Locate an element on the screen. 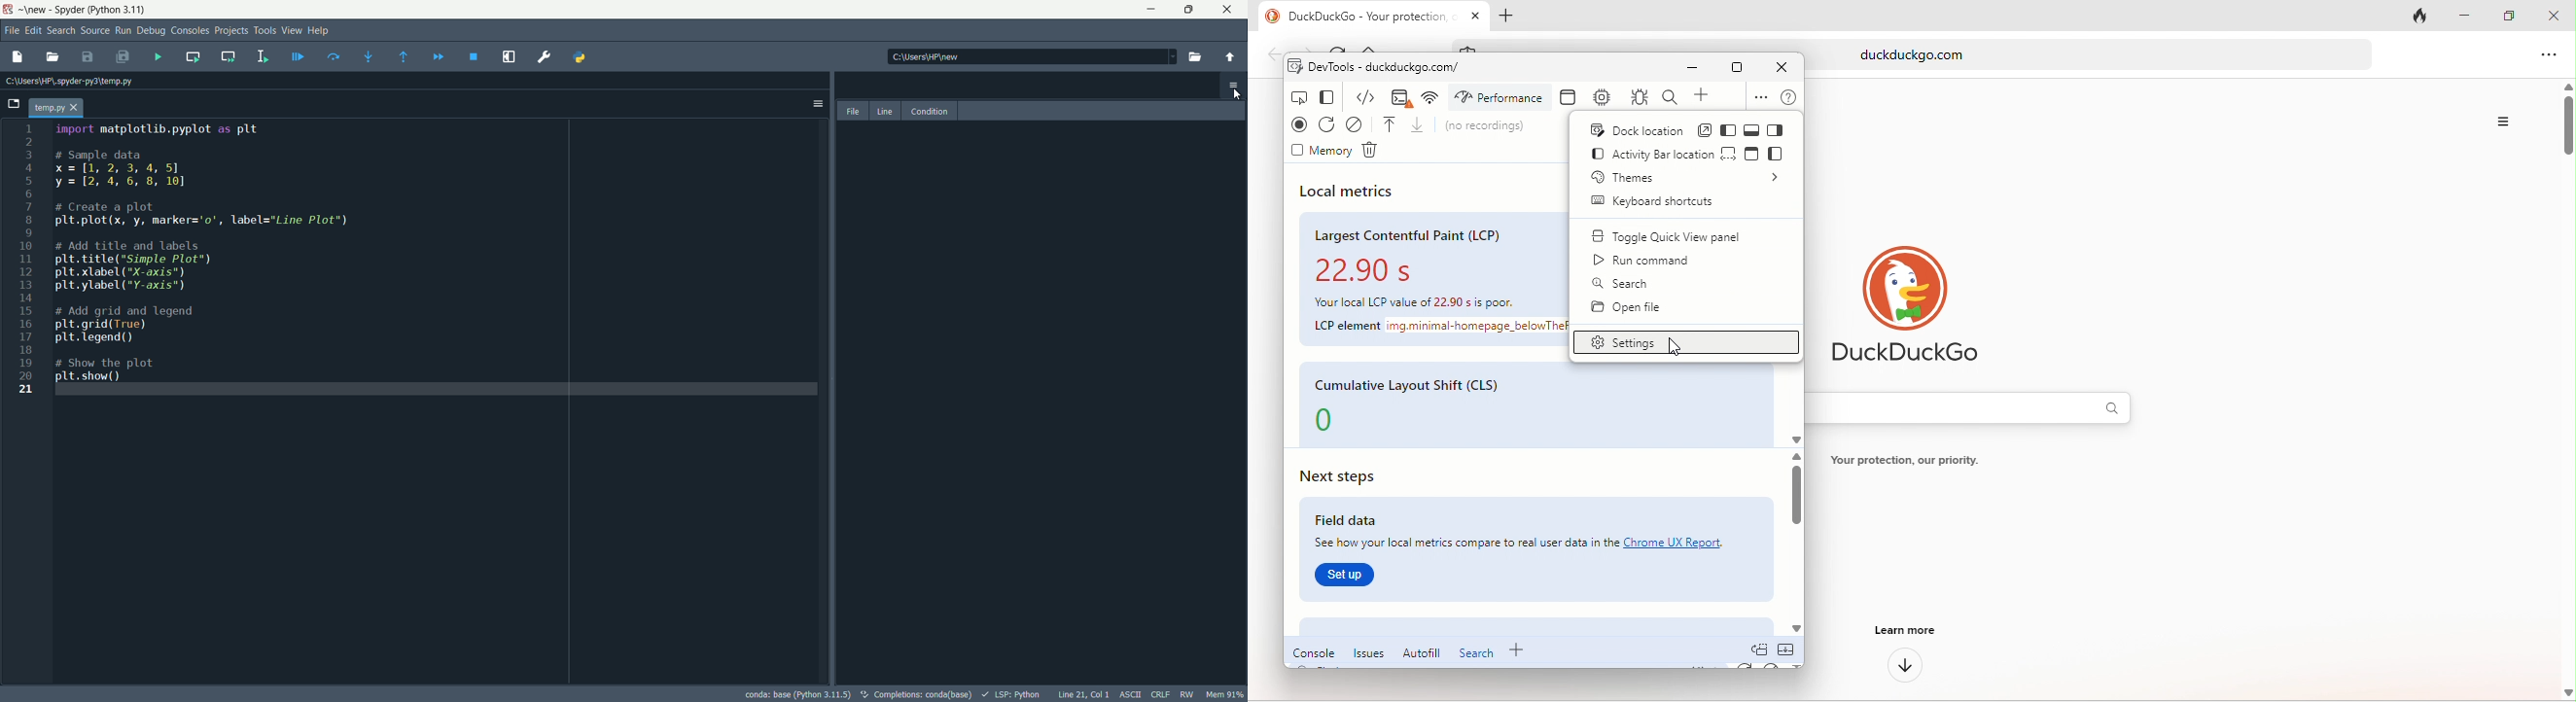 The width and height of the screenshot is (2576, 728). app name is located at coordinates (71, 10).